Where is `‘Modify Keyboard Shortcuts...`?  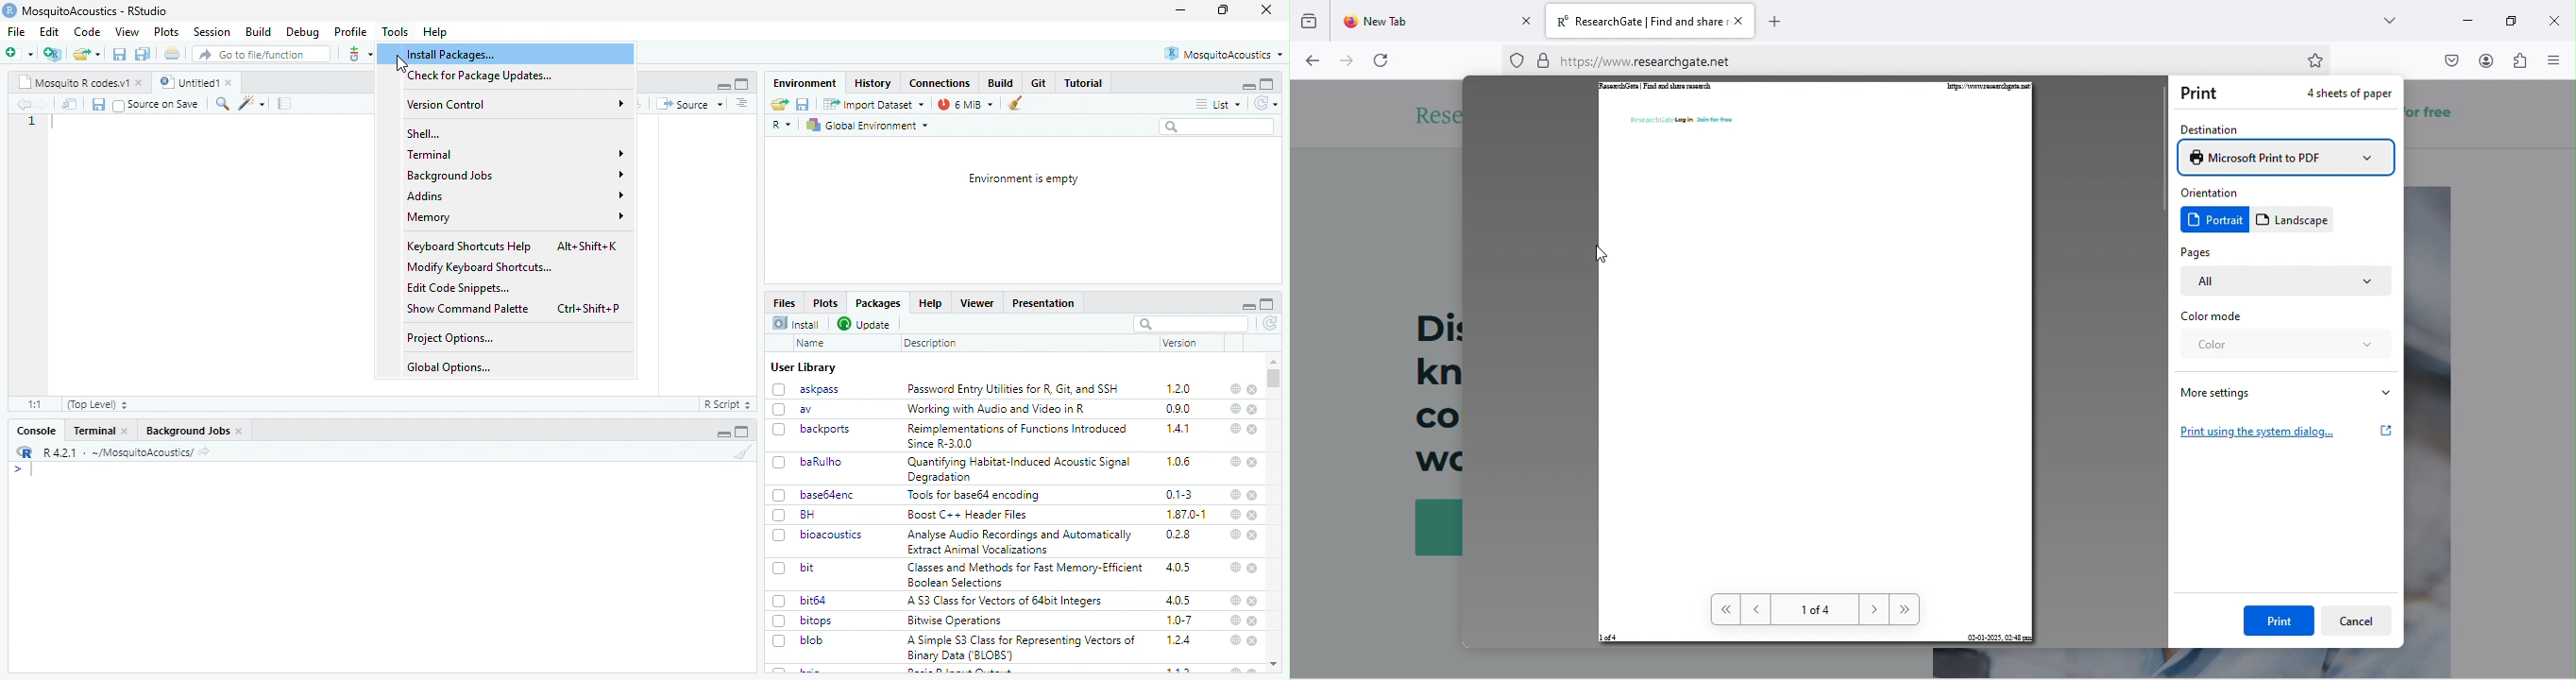
‘Modify Keyboard Shortcuts... is located at coordinates (479, 267).